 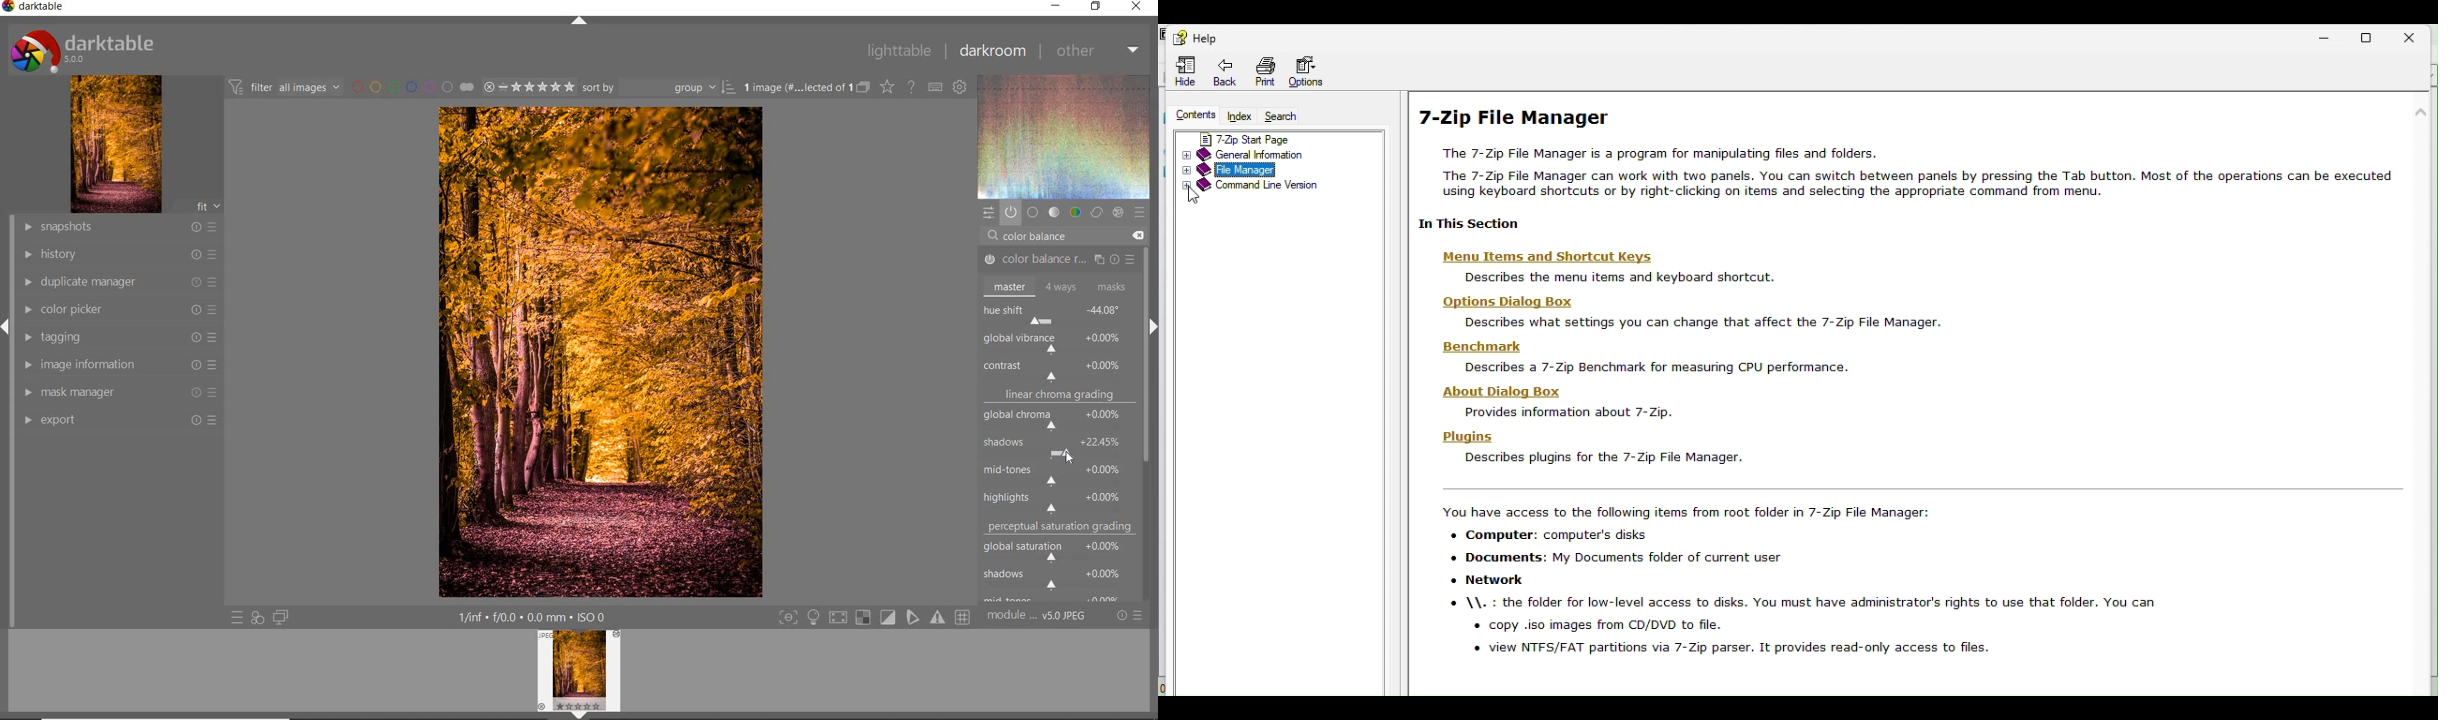 I want to click on image information, so click(x=117, y=364).